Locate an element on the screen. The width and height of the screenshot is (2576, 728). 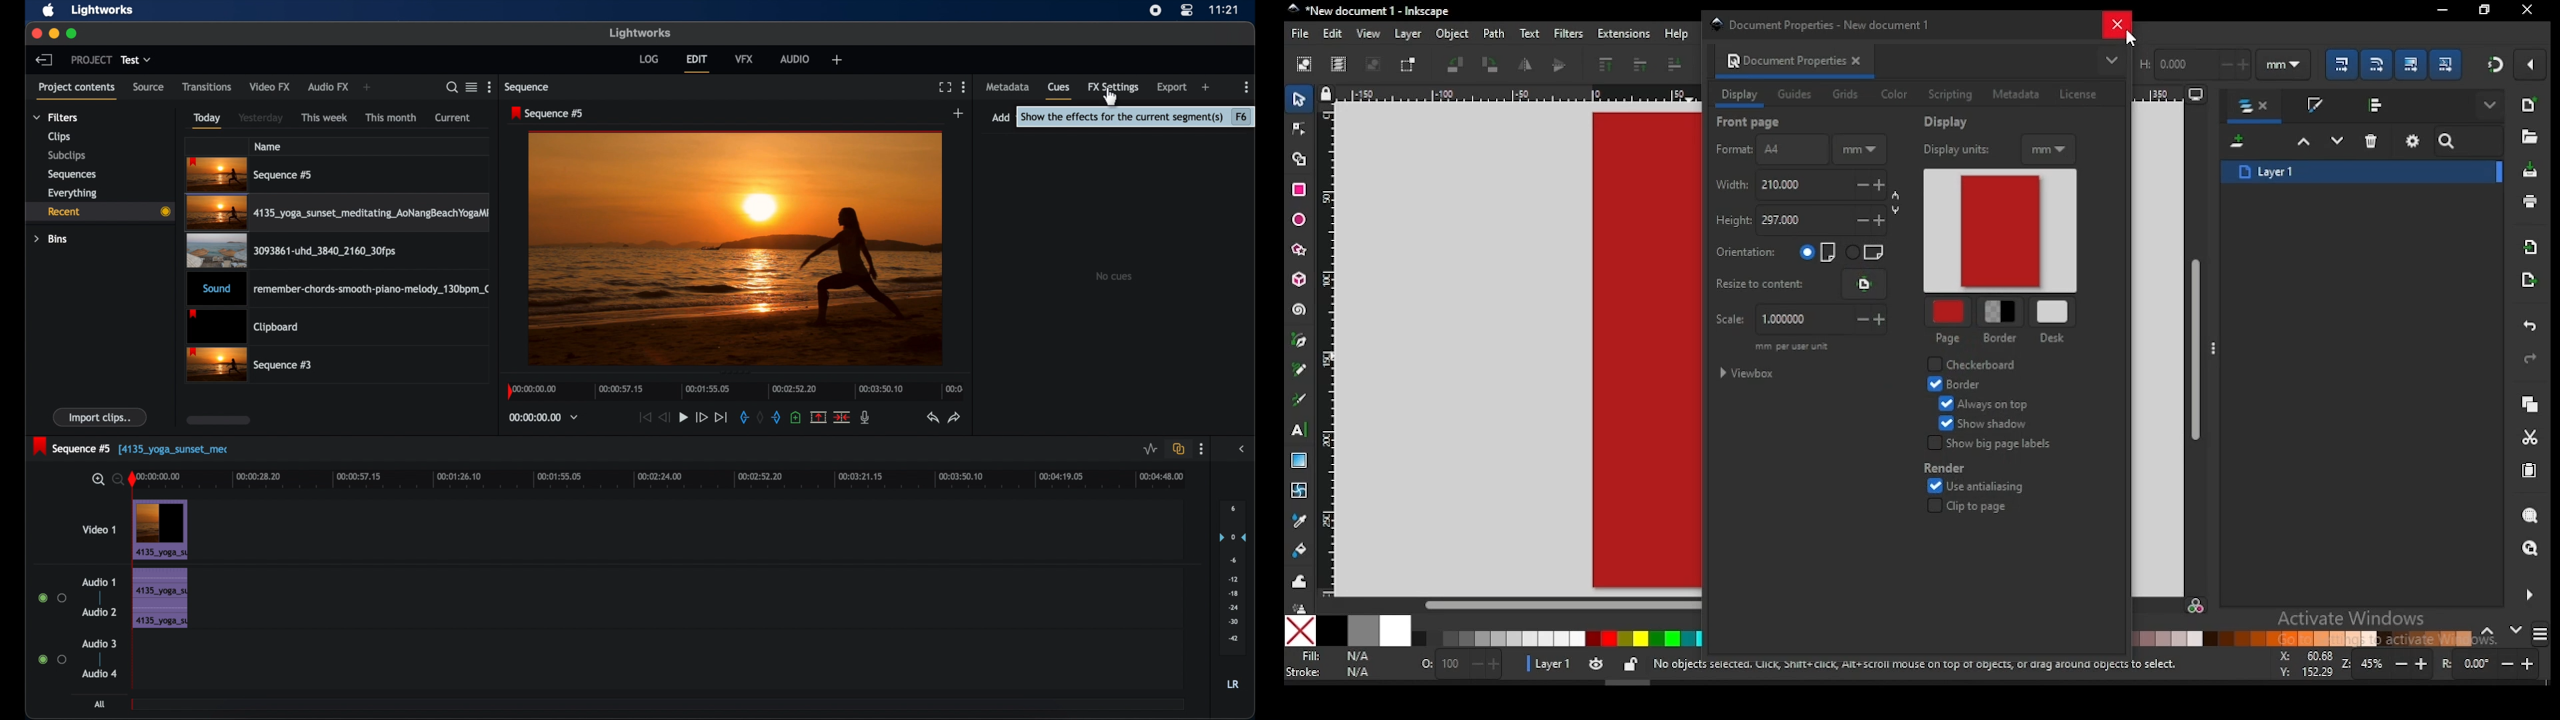
rectangle tool is located at coordinates (1299, 190).